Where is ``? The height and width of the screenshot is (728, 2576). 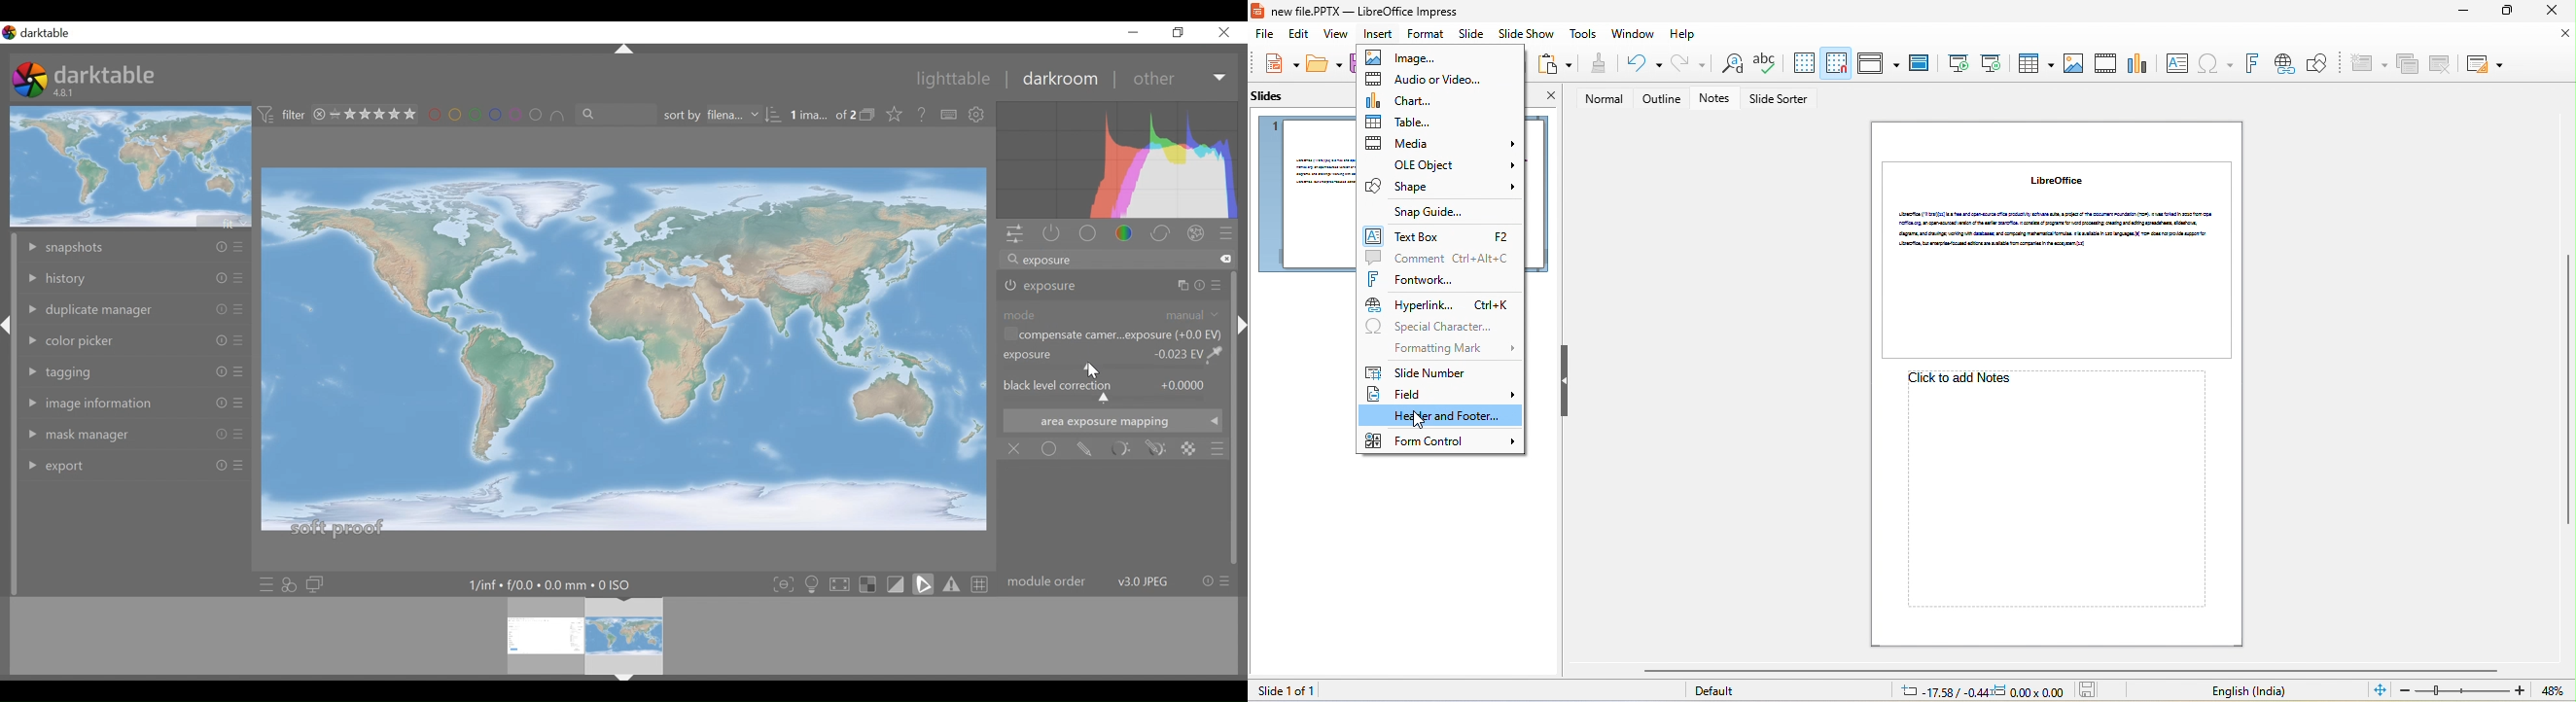  is located at coordinates (218, 309).